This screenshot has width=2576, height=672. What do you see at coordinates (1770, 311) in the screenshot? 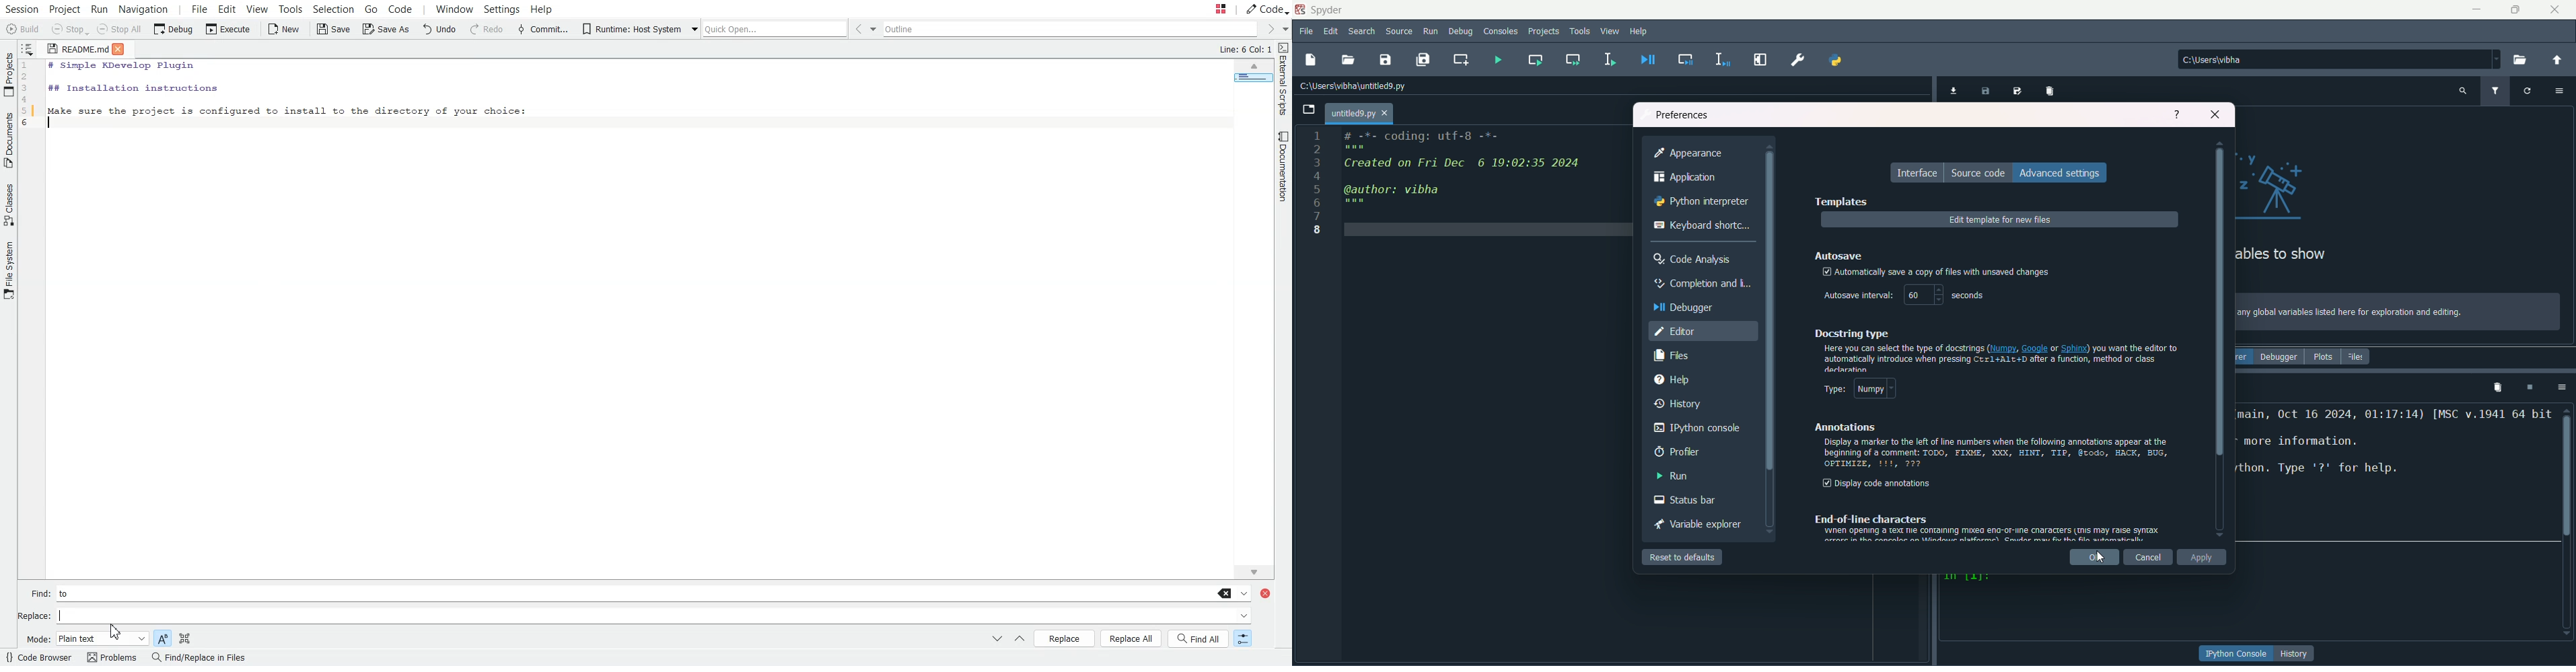
I see `Scrollbar` at bounding box center [1770, 311].